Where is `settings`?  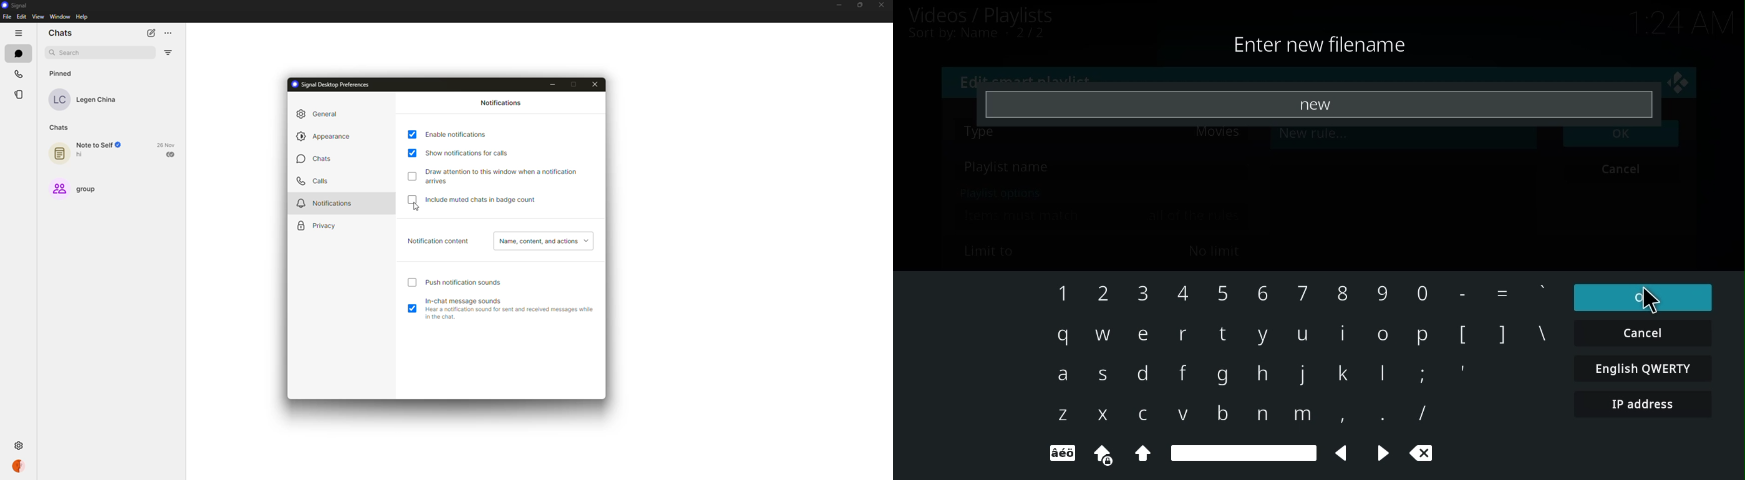
settings is located at coordinates (17, 445).